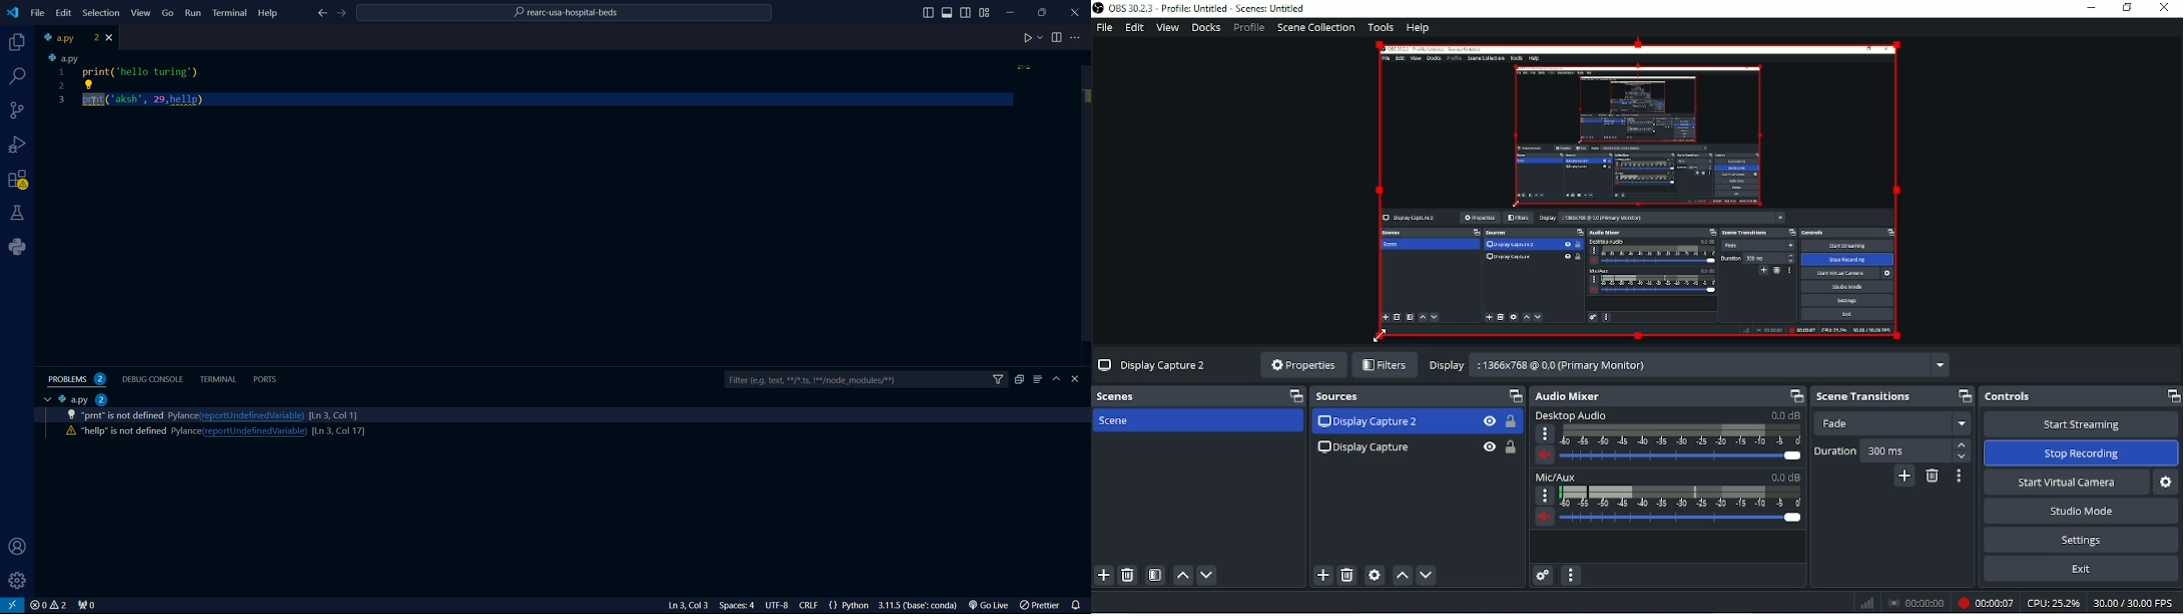 The image size is (2184, 616). What do you see at coordinates (230, 12) in the screenshot?
I see `Terminal` at bounding box center [230, 12].